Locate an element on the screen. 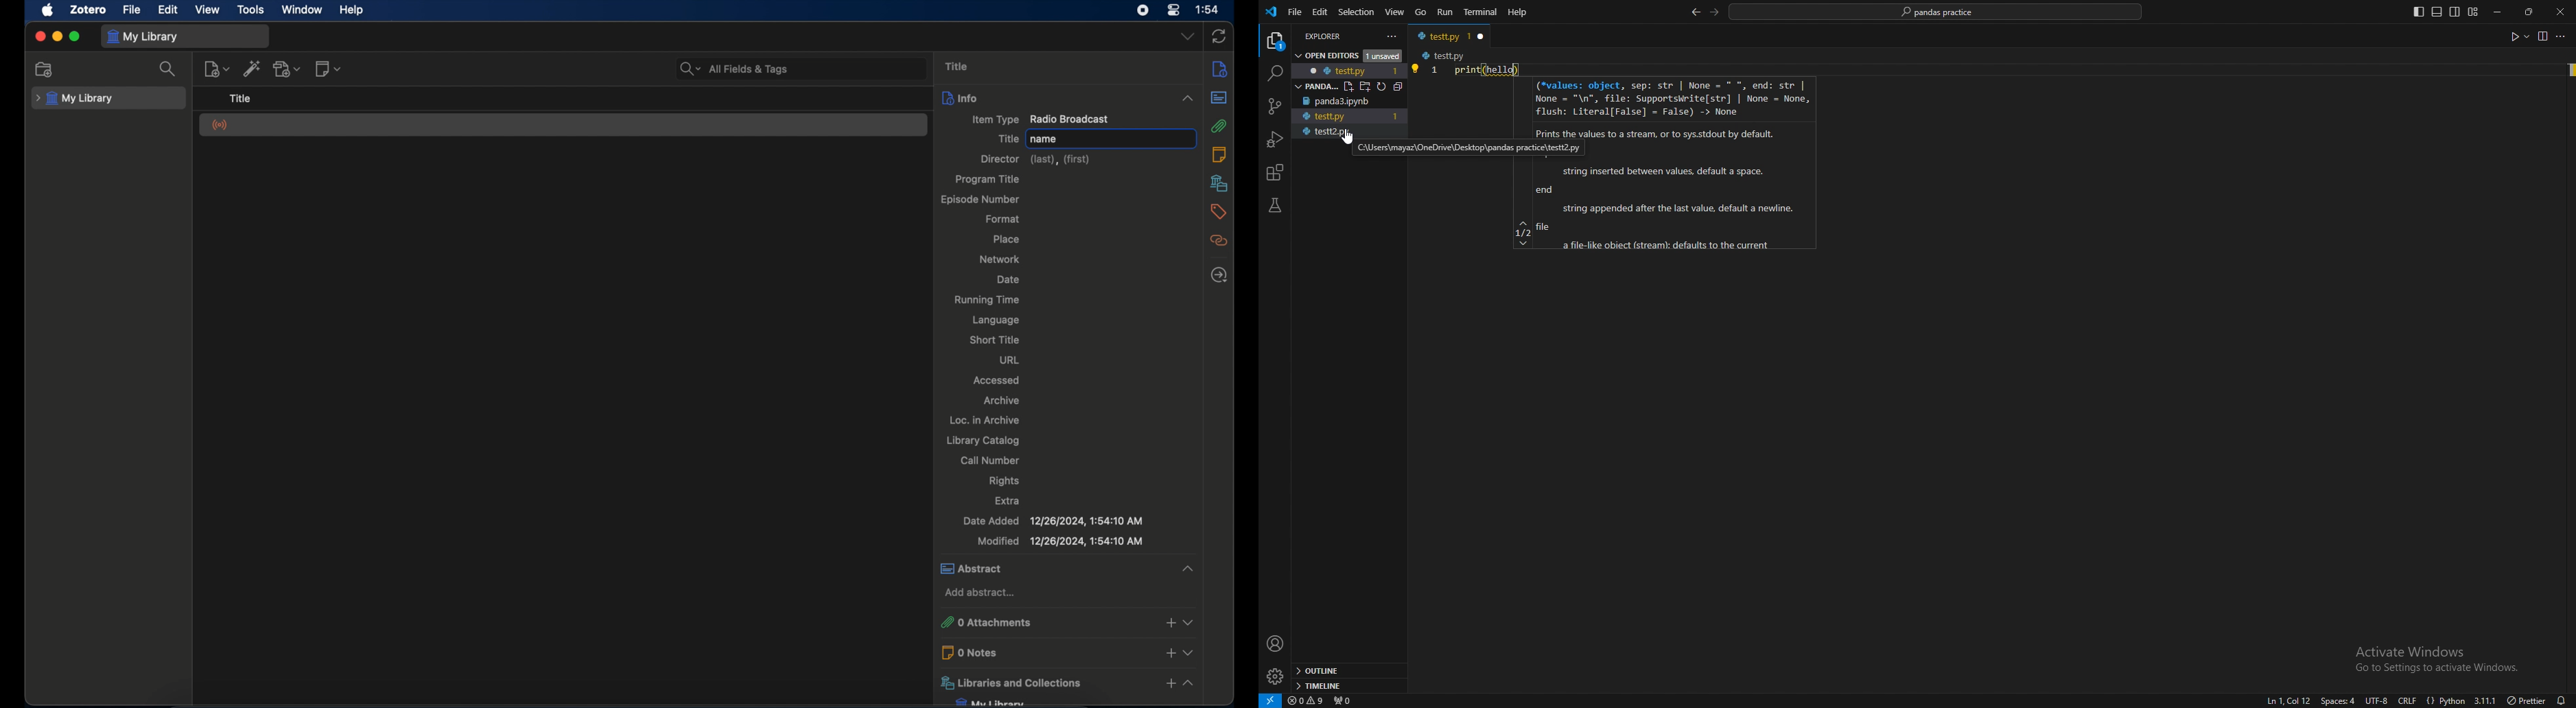 Image resolution: width=2576 pixels, height=728 pixels. related is located at coordinates (1220, 241).